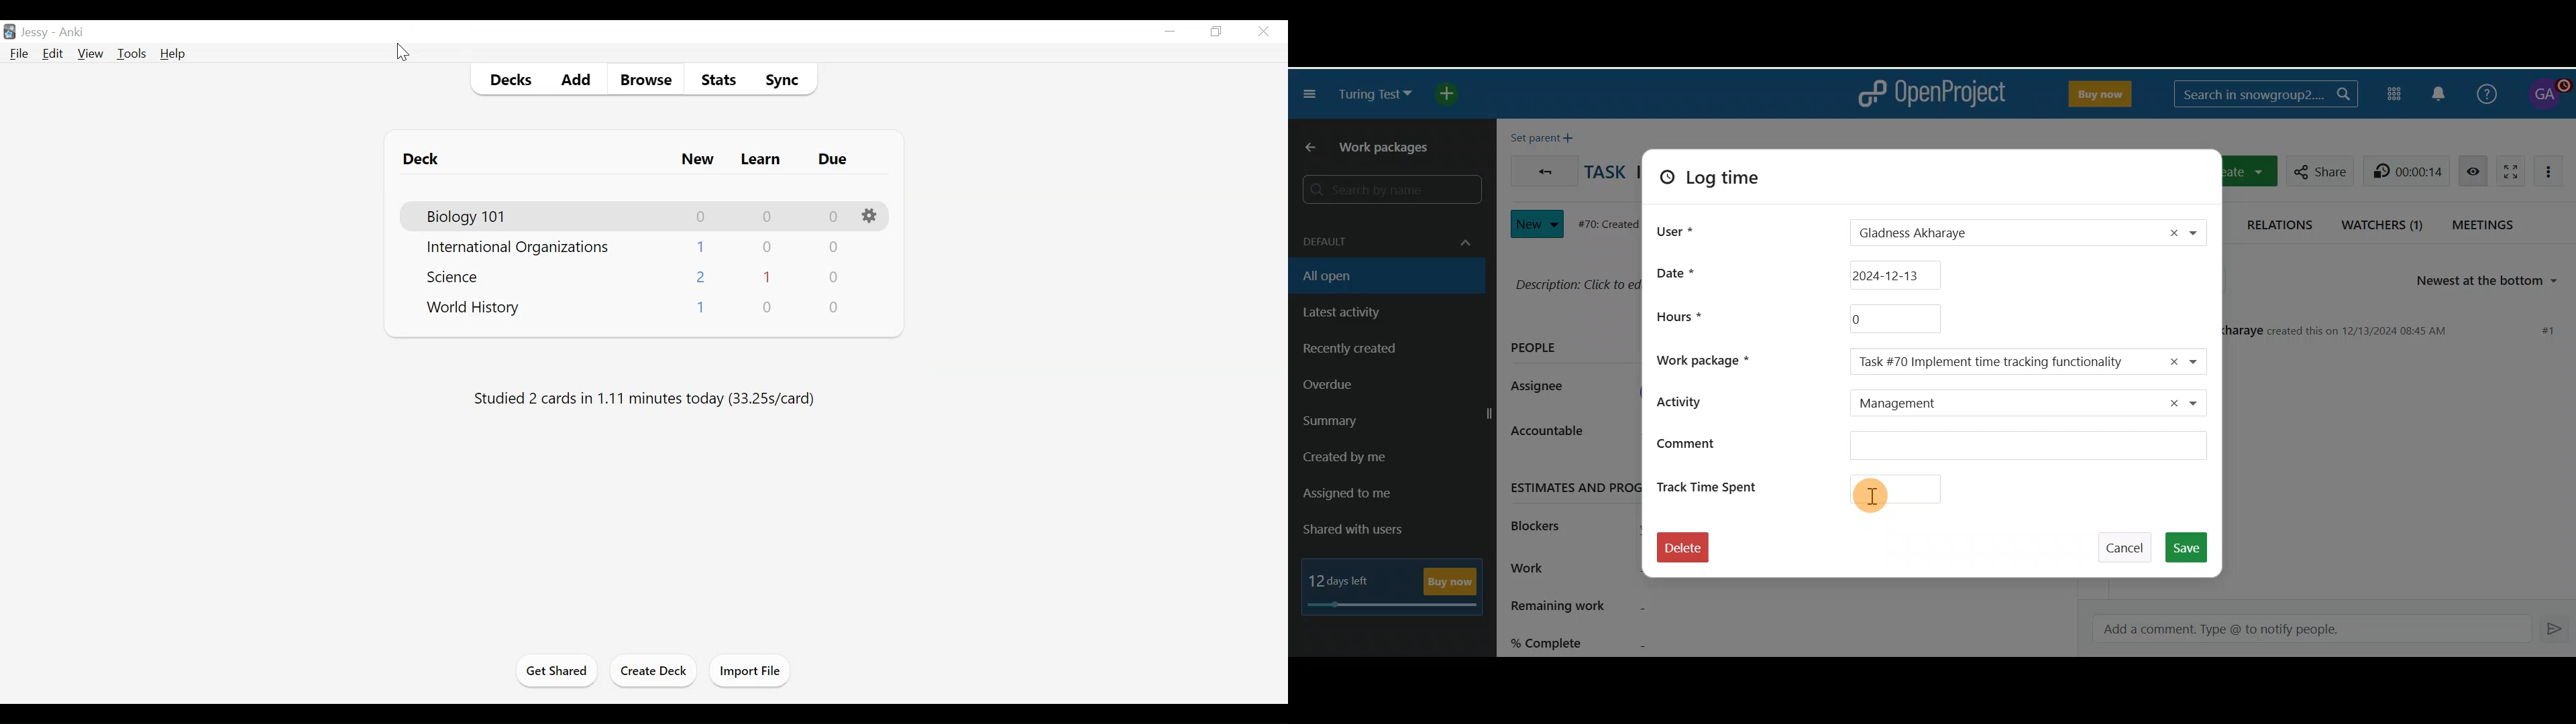 The height and width of the screenshot is (728, 2576). Describe the element at coordinates (2396, 92) in the screenshot. I see `Modules` at that location.